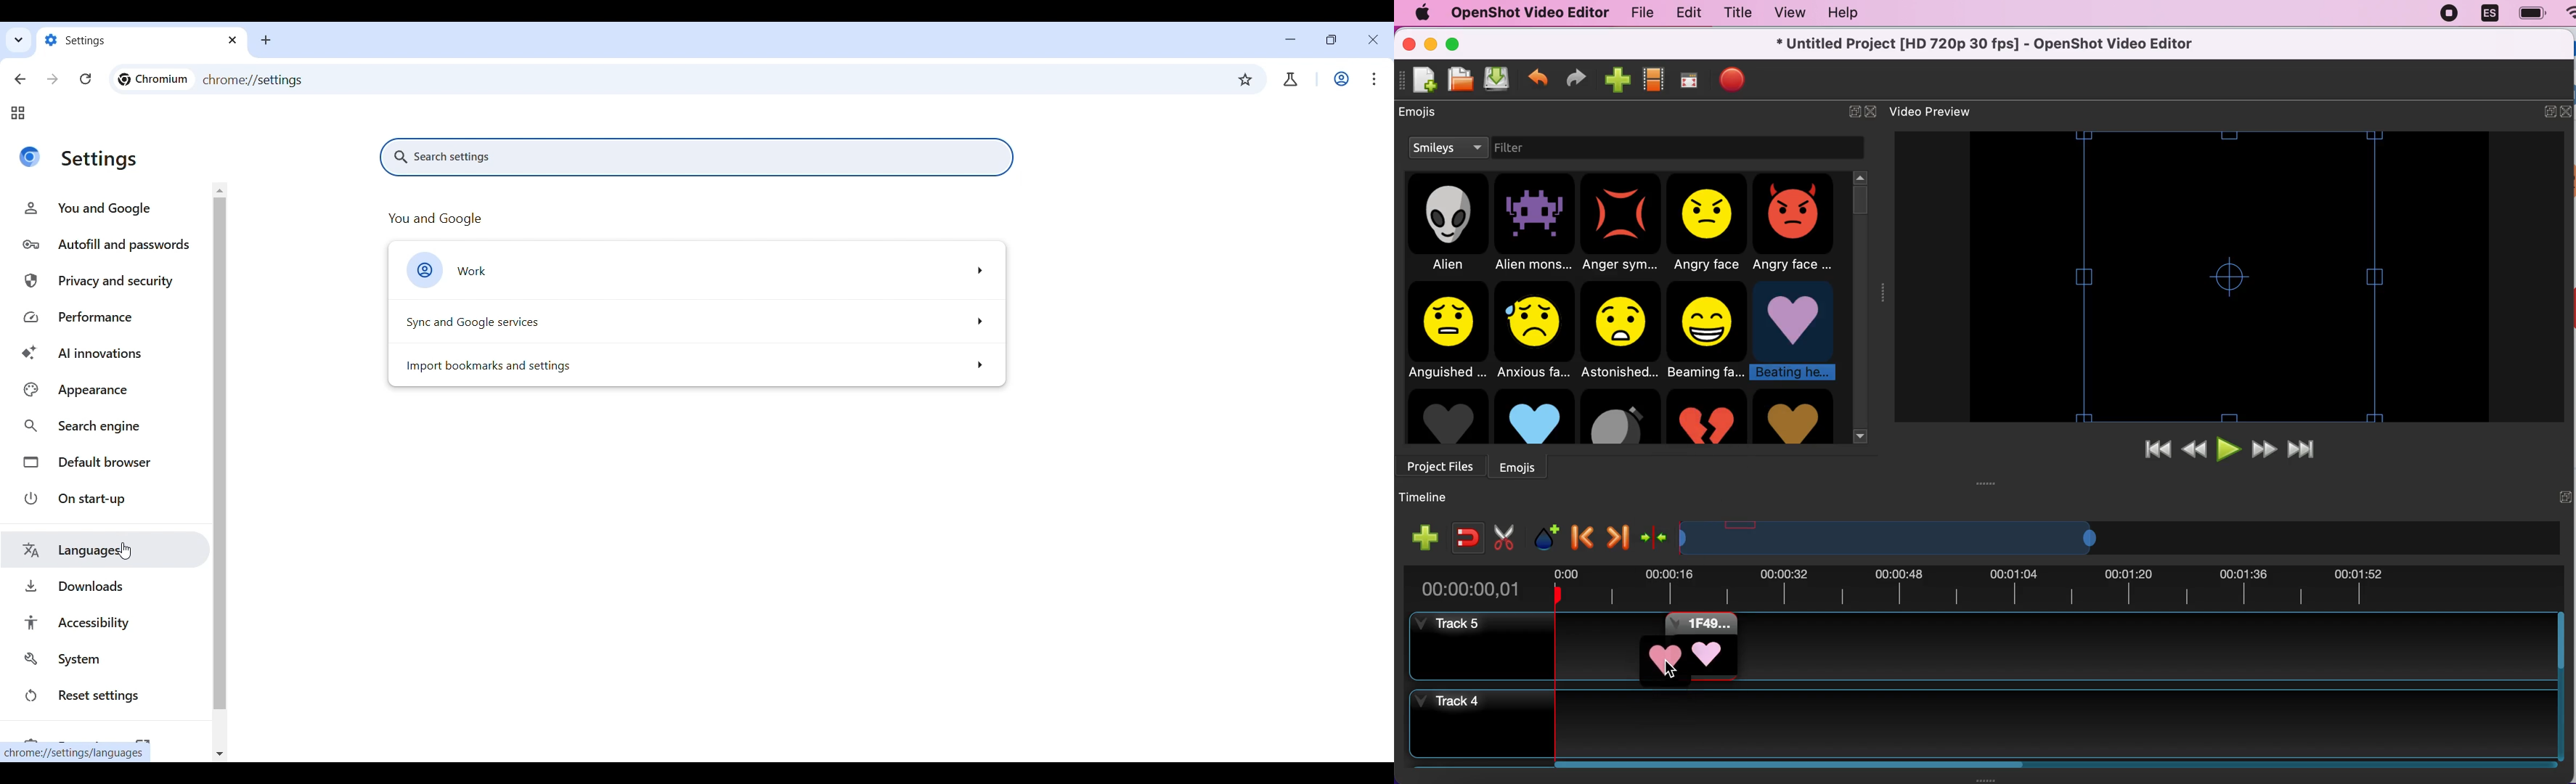 This screenshot has width=2576, height=784. Describe the element at coordinates (2263, 447) in the screenshot. I see `fast forward` at that location.